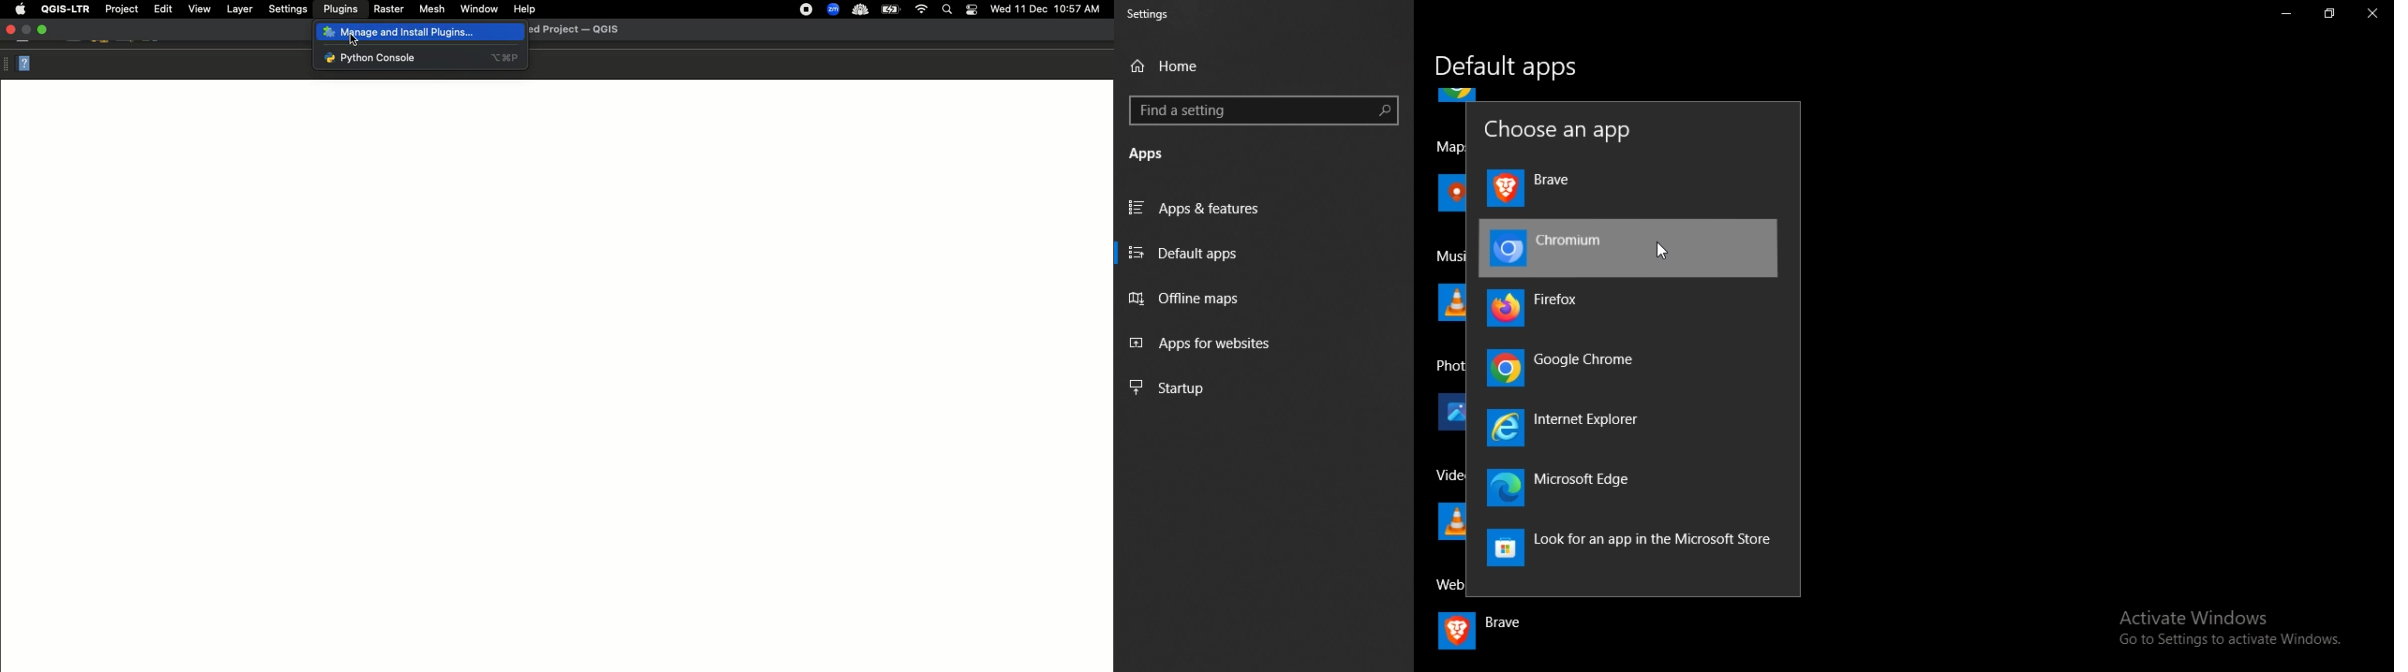 The width and height of the screenshot is (2408, 672). What do you see at coordinates (1453, 413) in the screenshot?
I see `photos` at bounding box center [1453, 413].